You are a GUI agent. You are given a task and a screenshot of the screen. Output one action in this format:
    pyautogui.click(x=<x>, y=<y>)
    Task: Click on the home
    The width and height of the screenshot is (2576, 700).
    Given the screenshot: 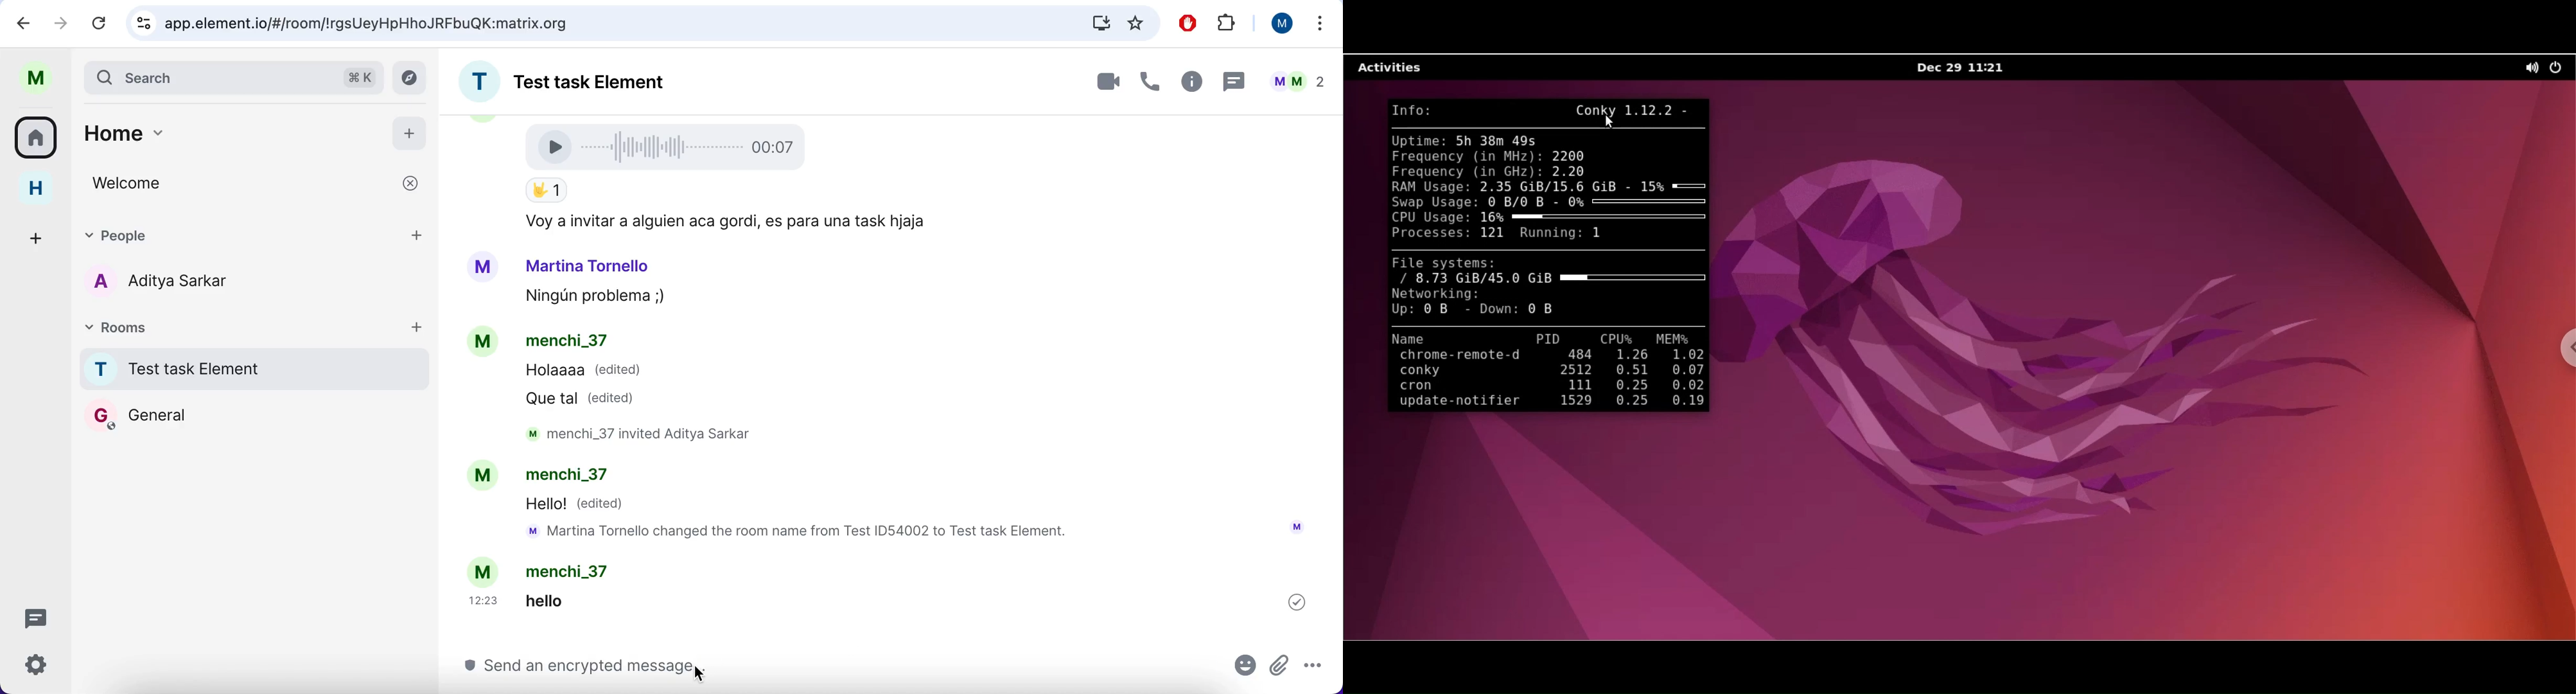 What is the action you would take?
    pyautogui.click(x=218, y=139)
    